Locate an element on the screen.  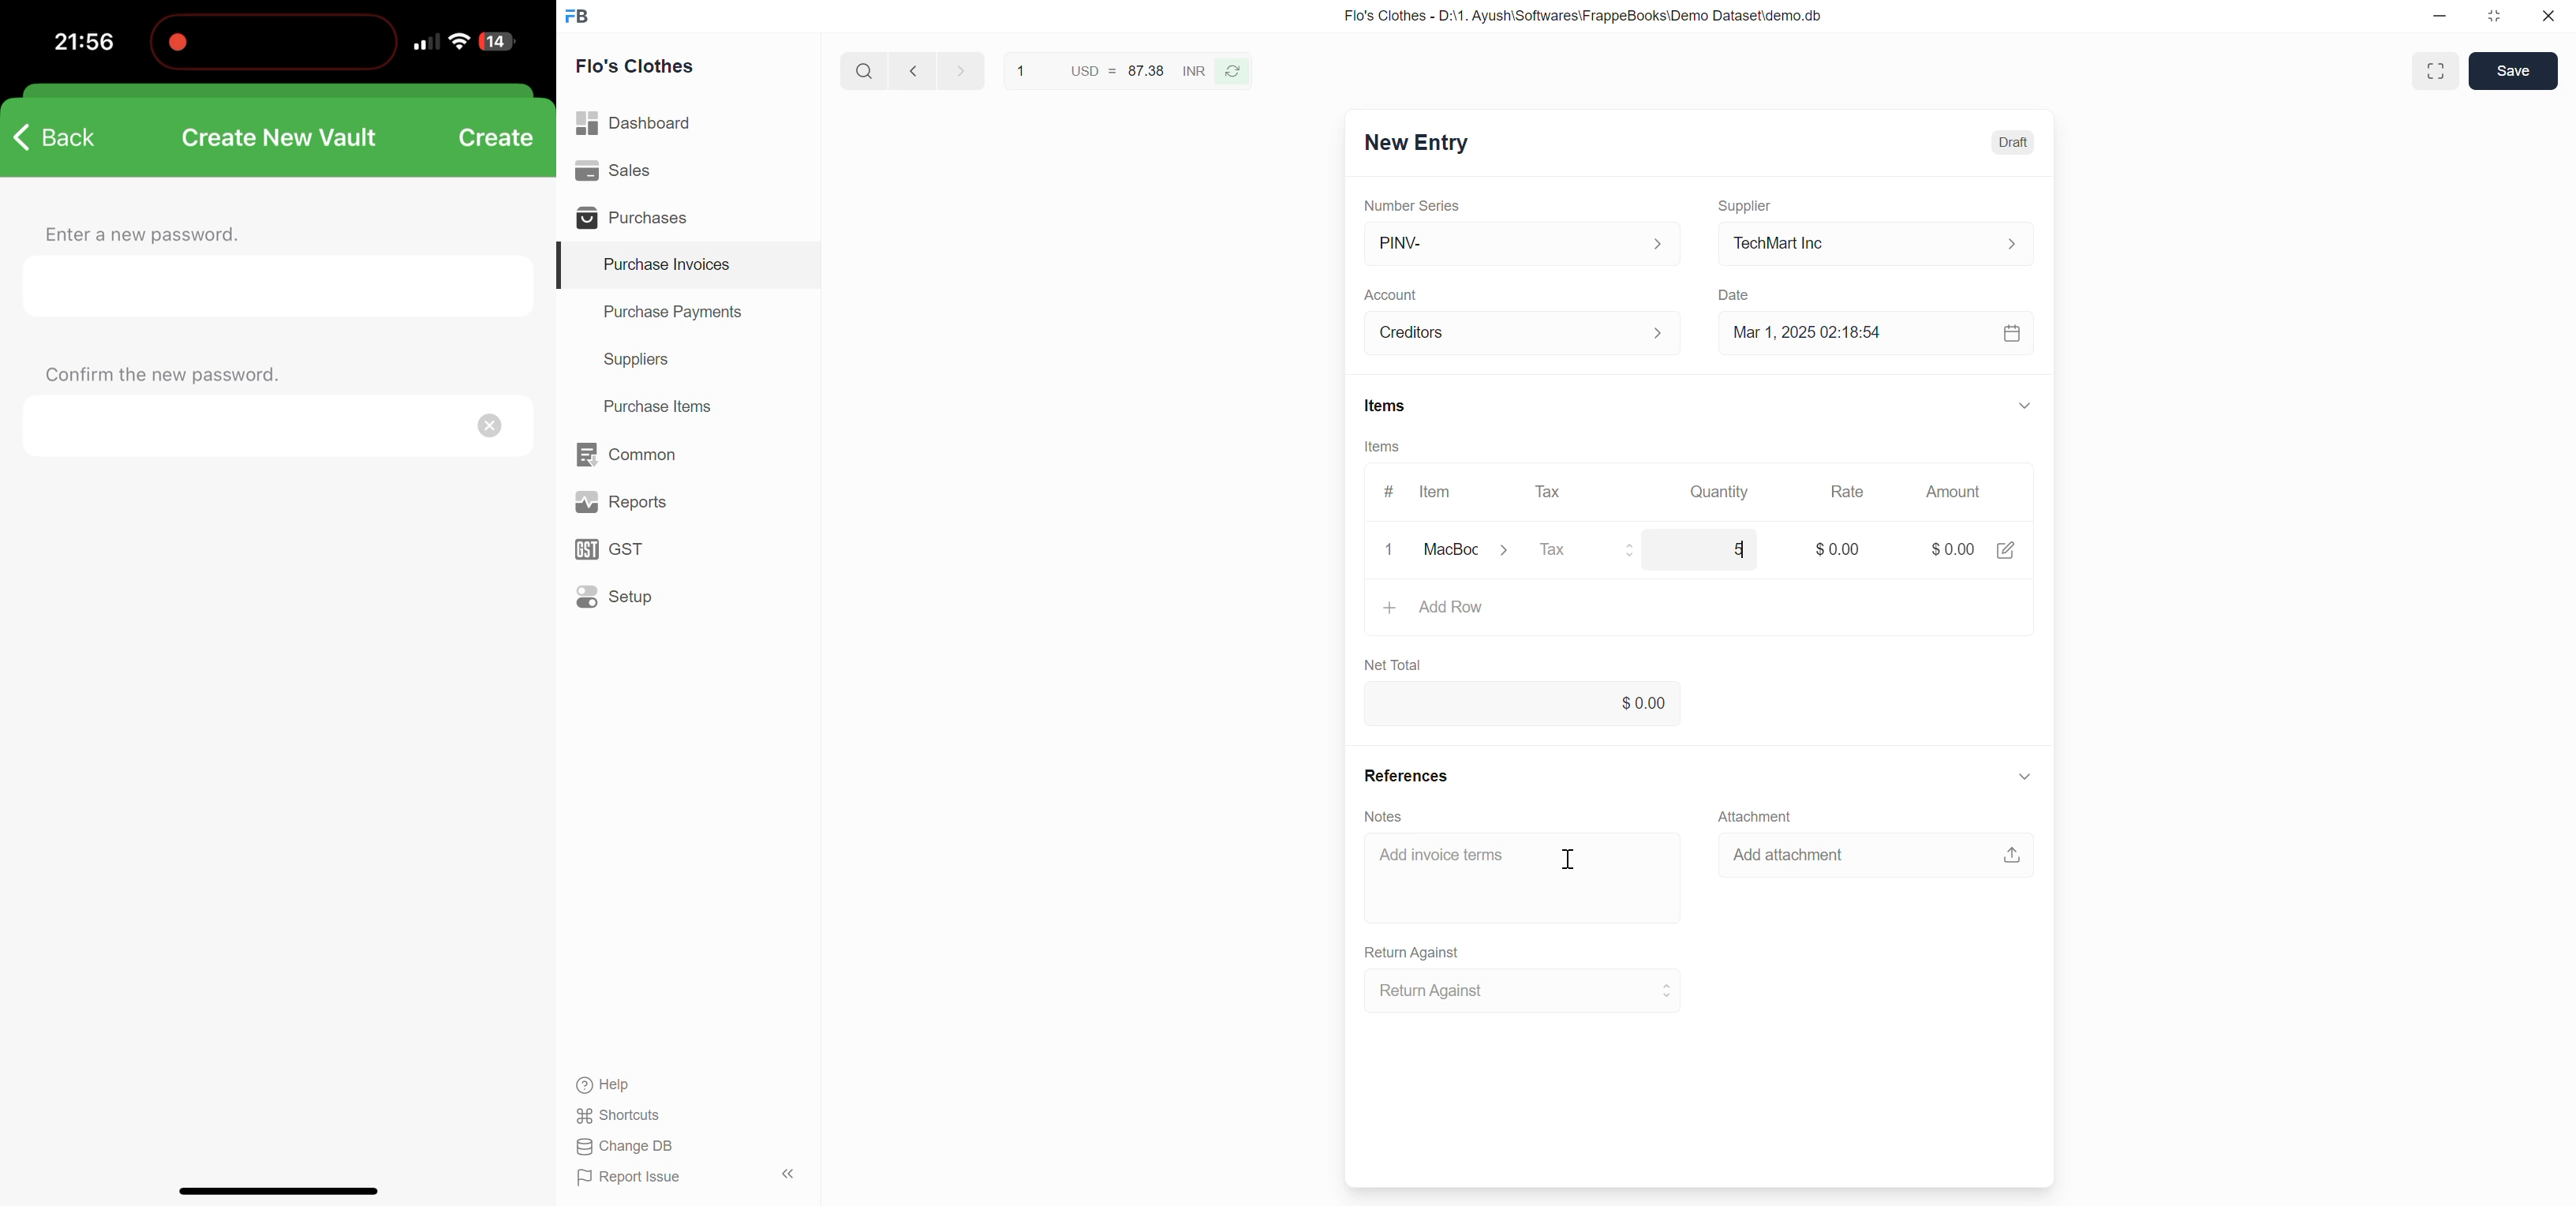
$0.00 is located at coordinates (1838, 542).